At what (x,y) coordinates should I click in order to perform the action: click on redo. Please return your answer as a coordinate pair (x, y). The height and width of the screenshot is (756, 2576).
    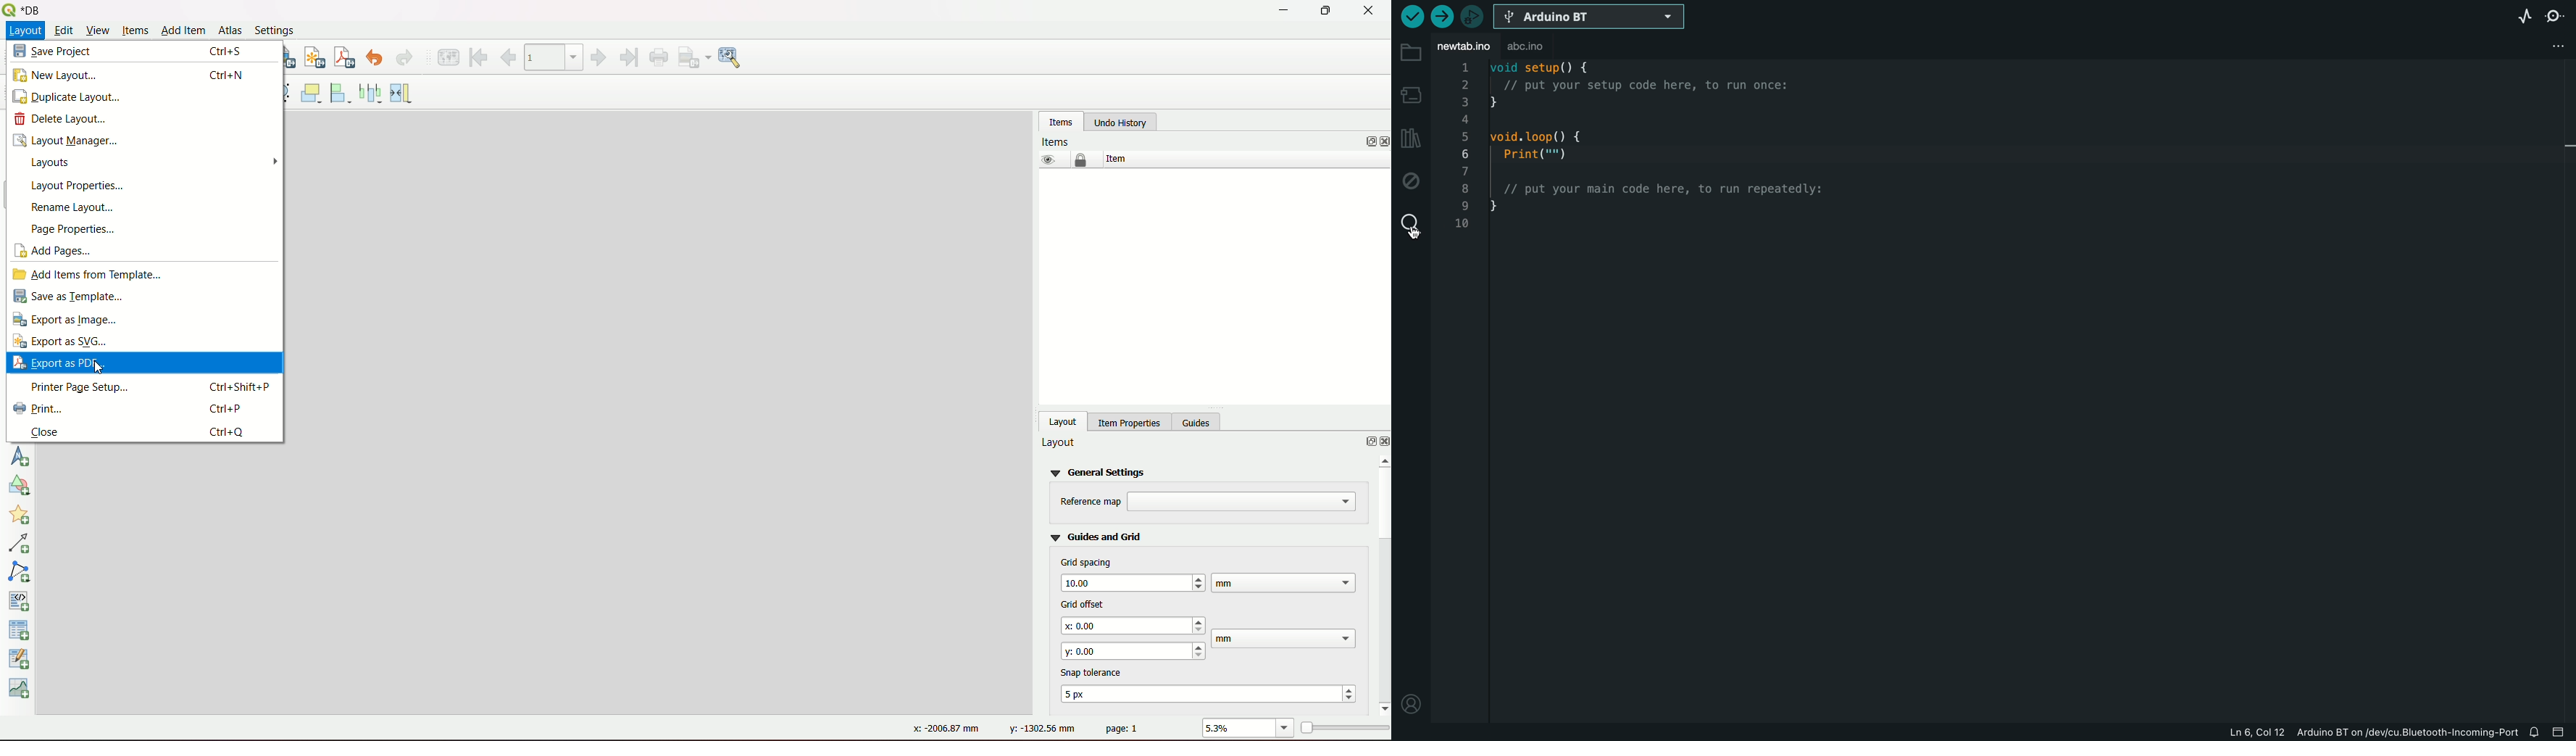
    Looking at the image, I should click on (405, 59).